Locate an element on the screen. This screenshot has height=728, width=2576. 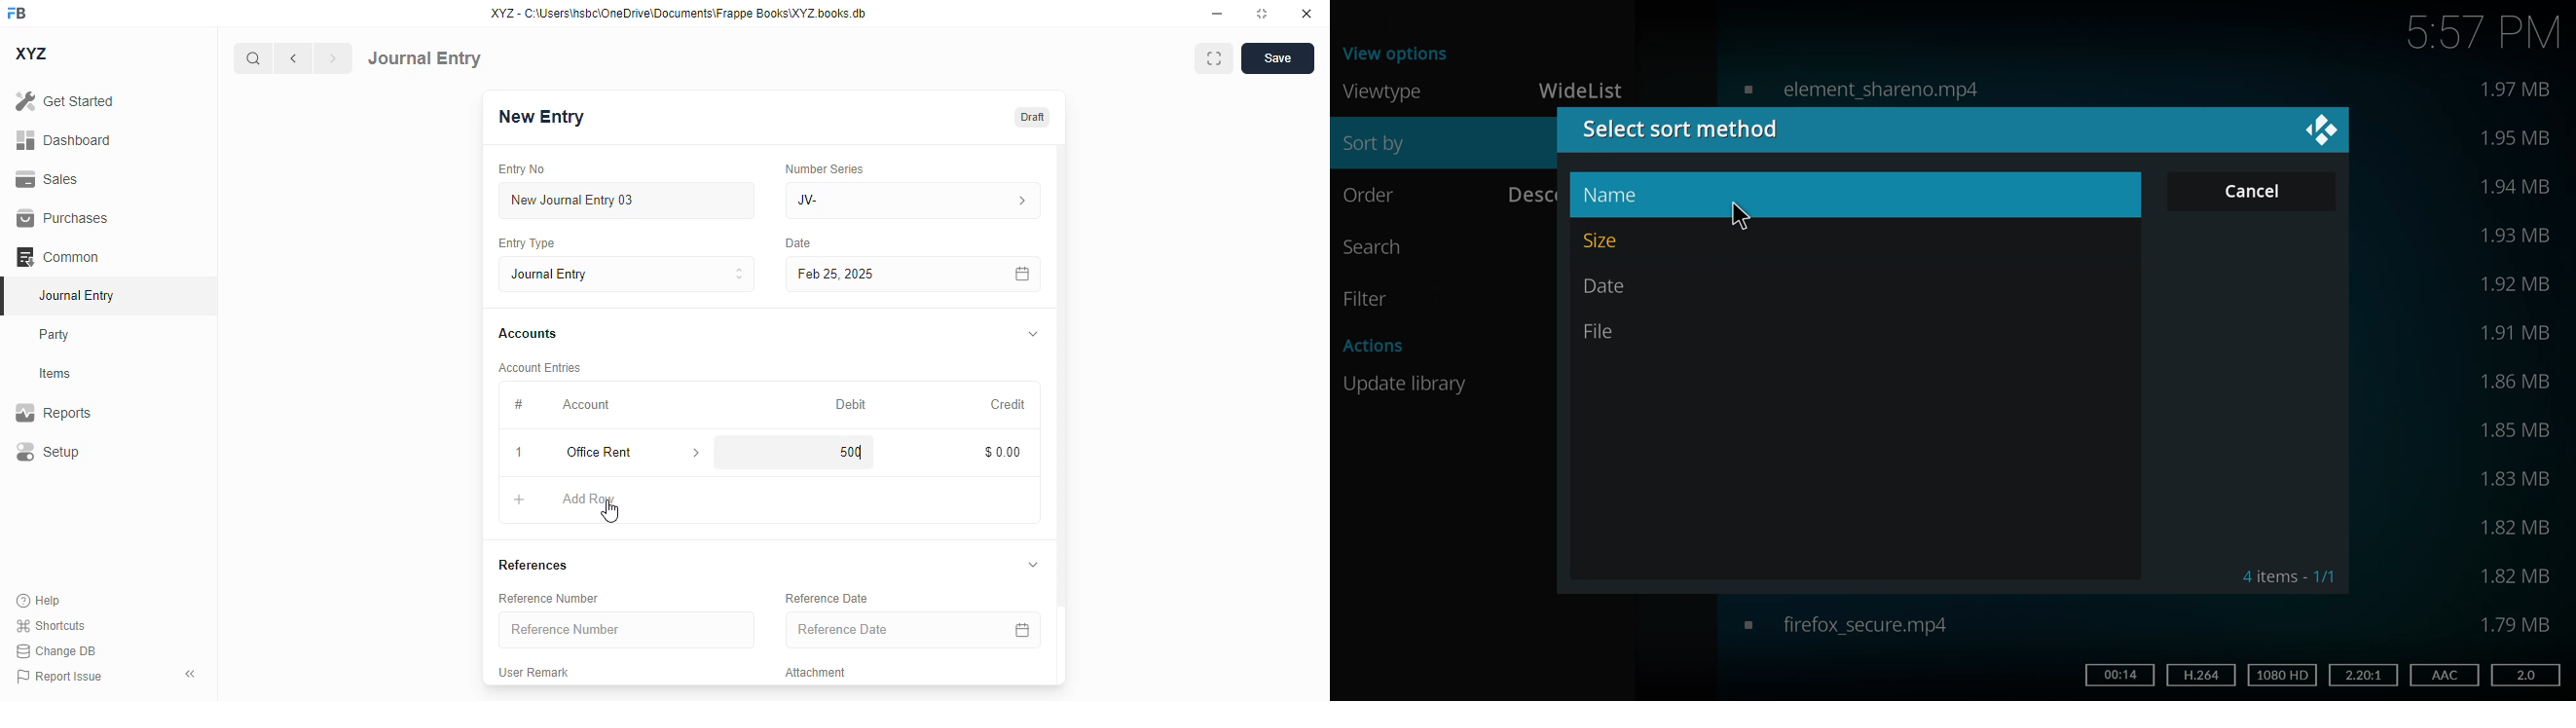
file is located at coordinates (1604, 330).